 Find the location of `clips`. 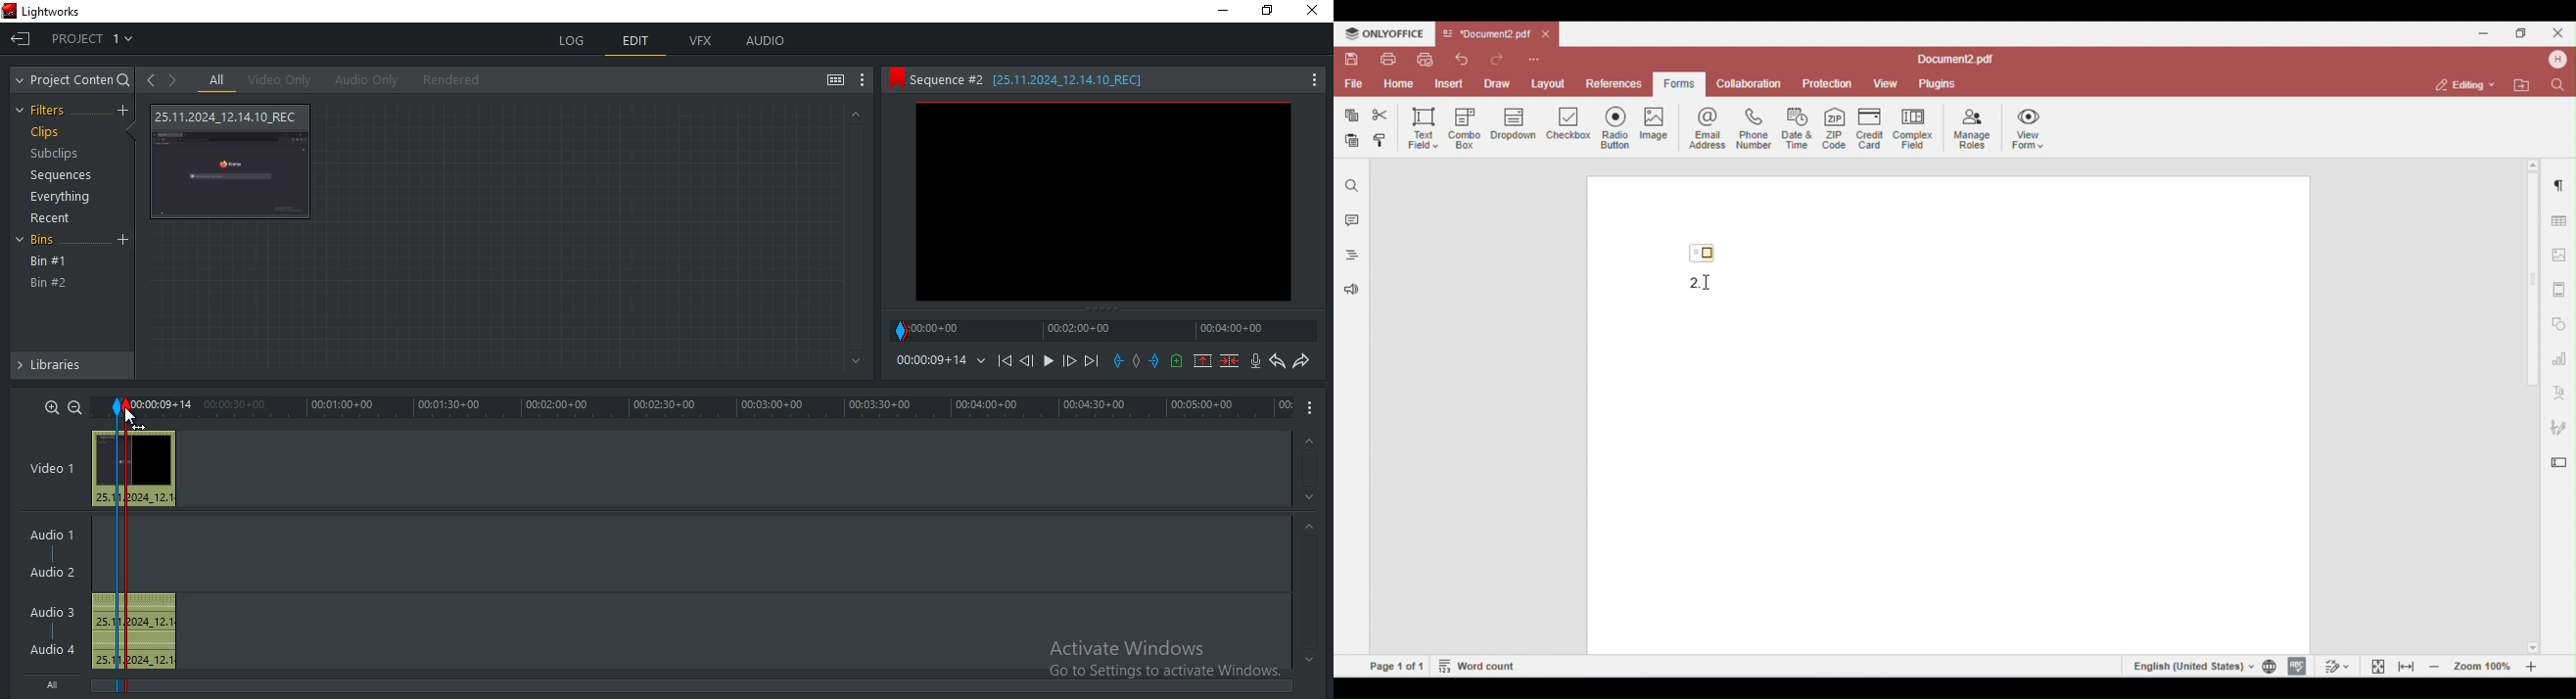

clips is located at coordinates (44, 132).